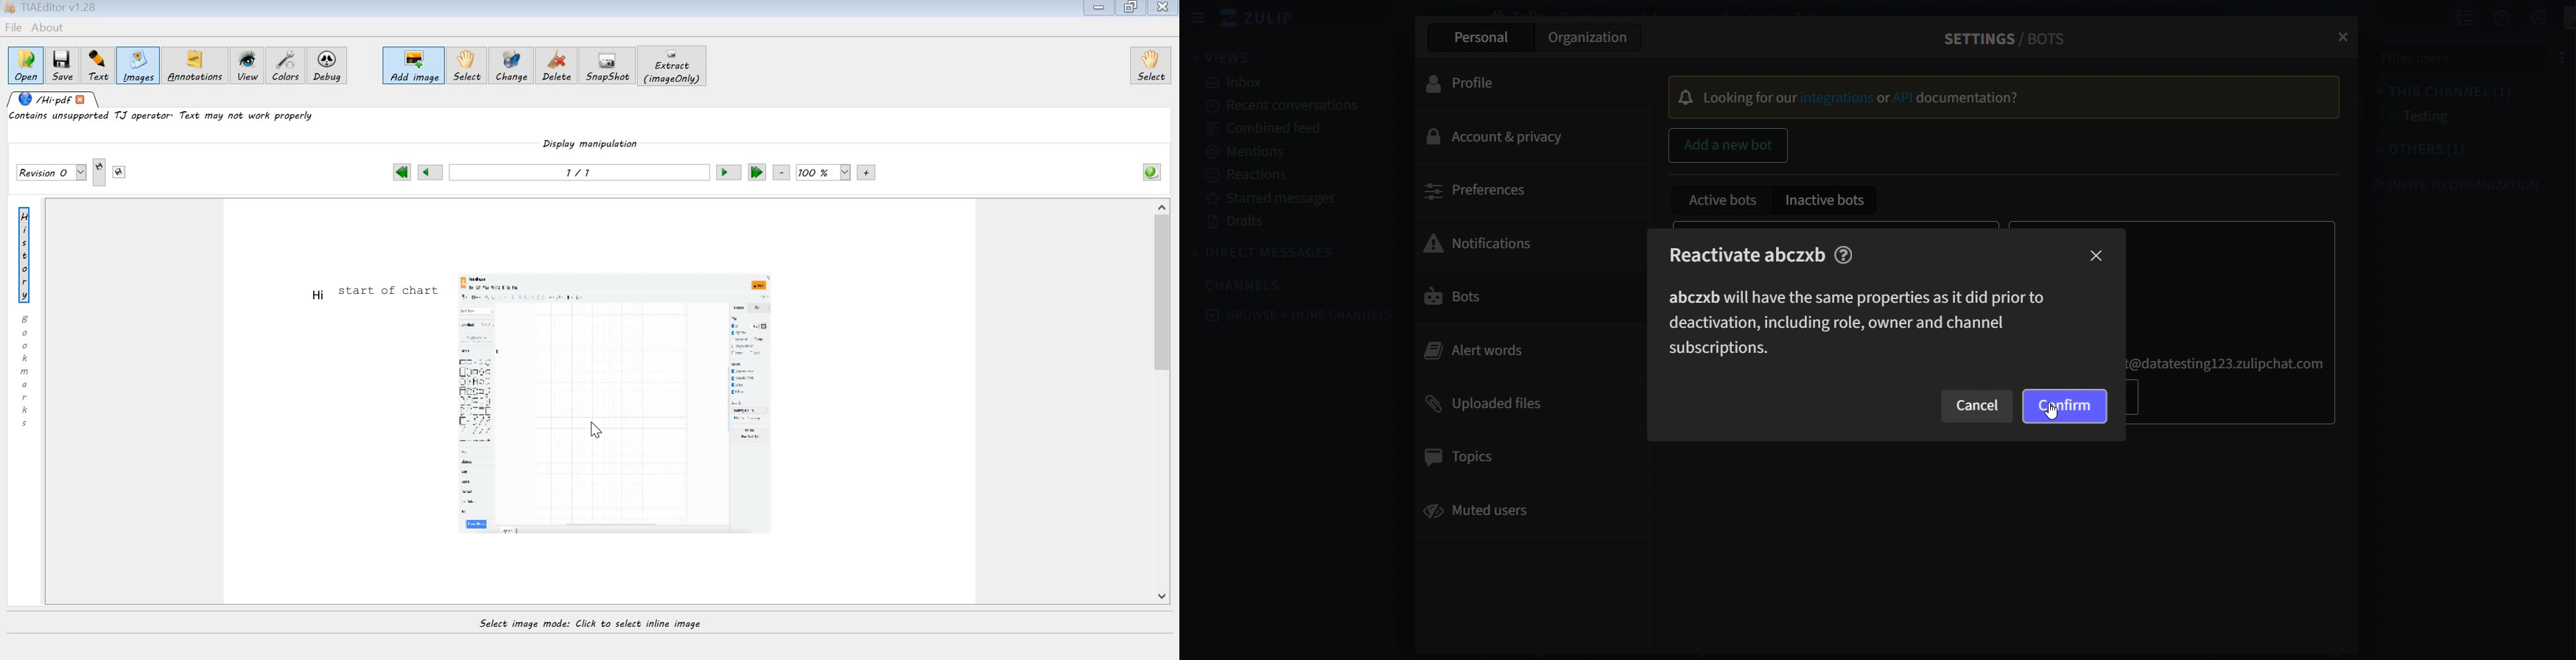 The height and width of the screenshot is (672, 2576). Describe the element at coordinates (1846, 255) in the screenshot. I see `help` at that location.